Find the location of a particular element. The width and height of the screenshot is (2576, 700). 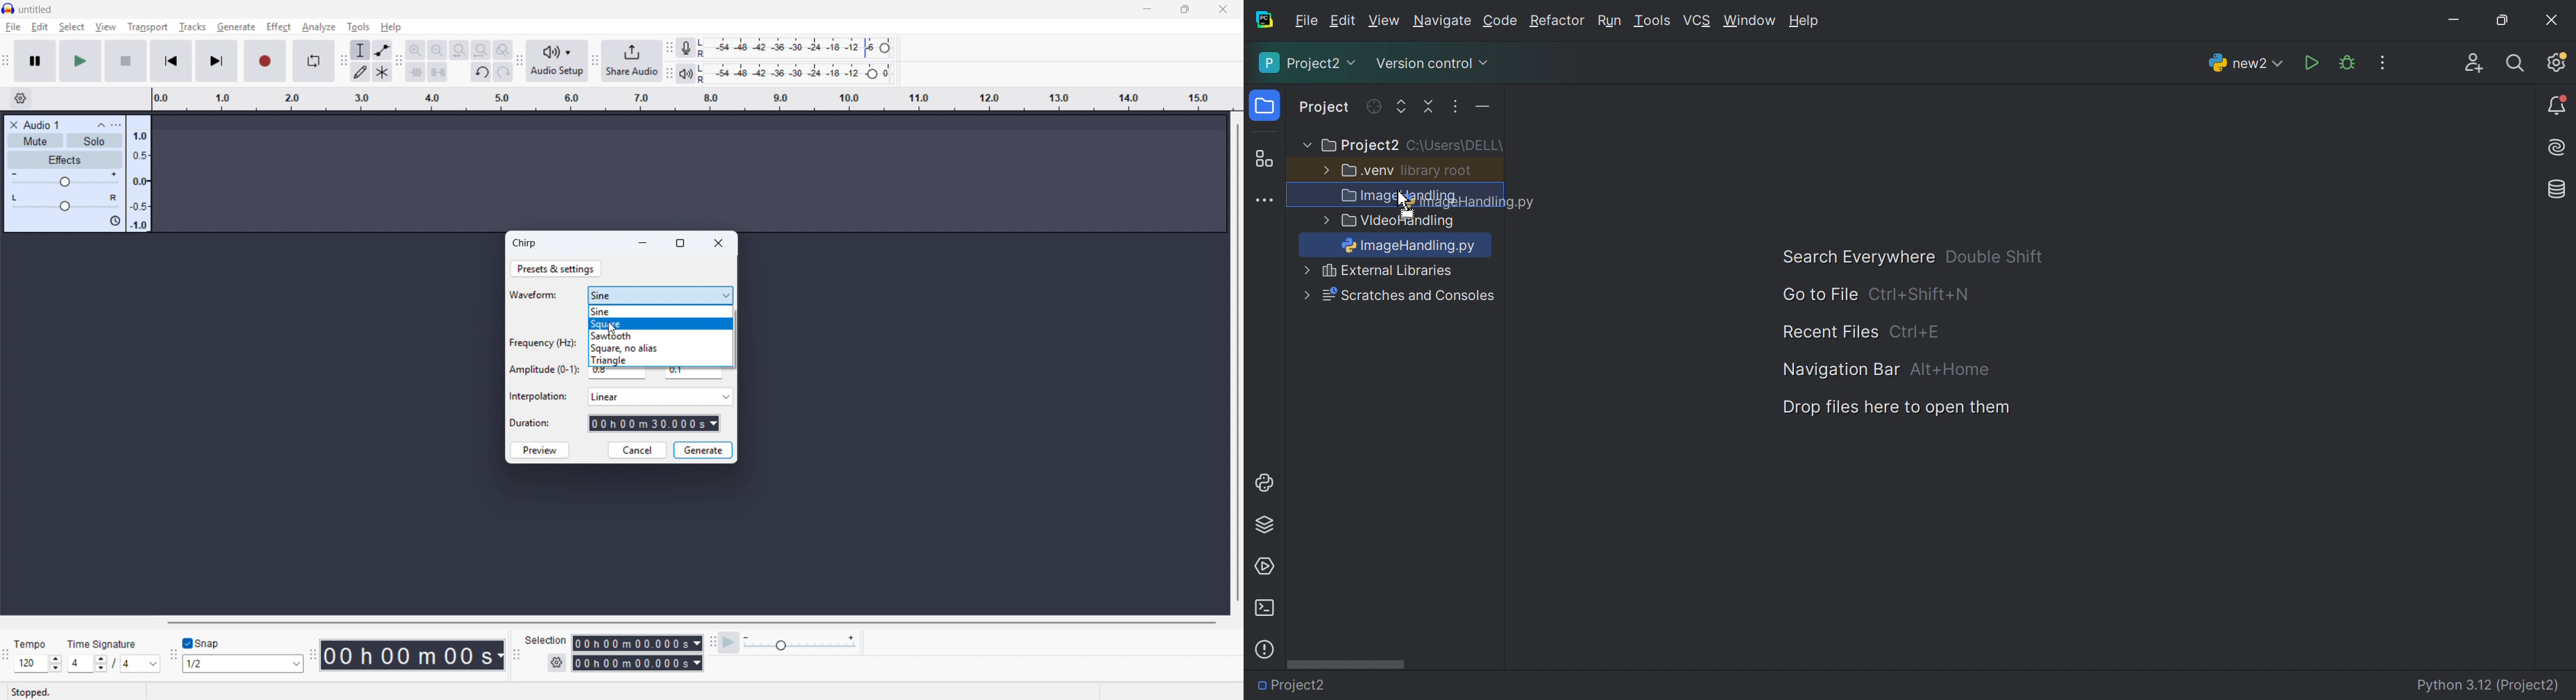

Solo  is located at coordinates (95, 141).